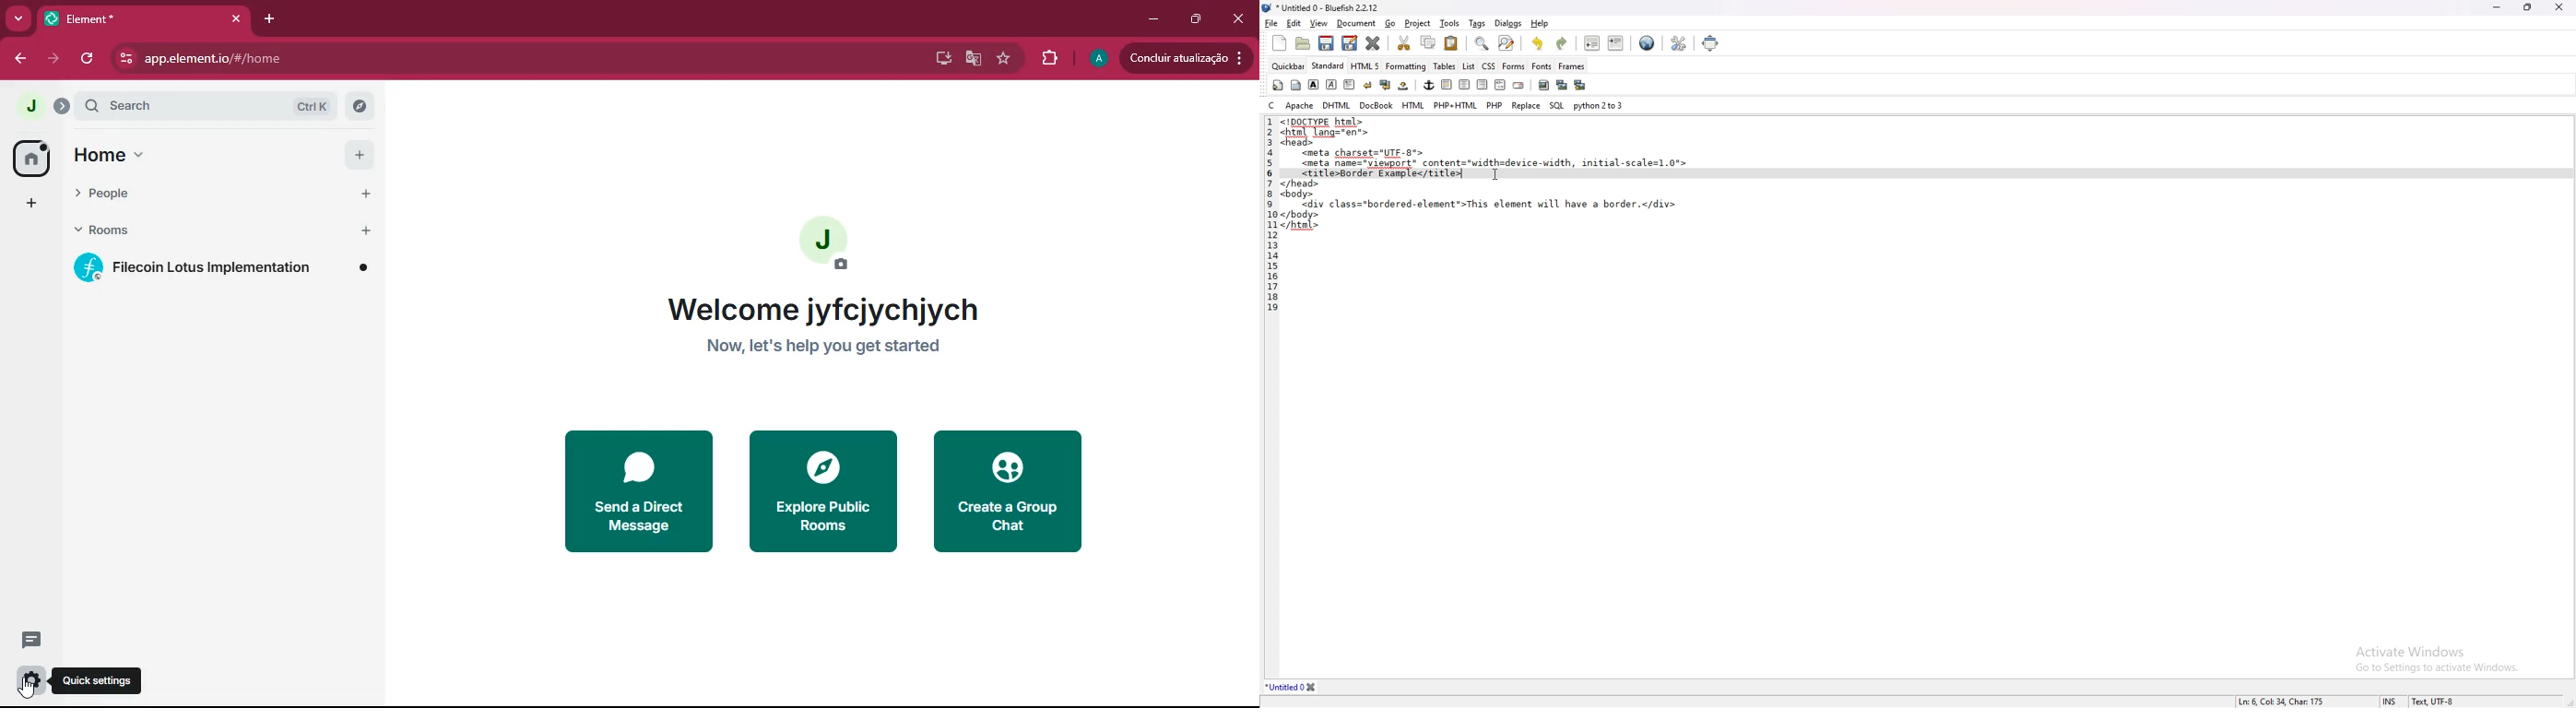 This screenshot has height=728, width=2576. Describe the element at coordinates (1582, 84) in the screenshot. I see `multi thumbnail` at that location.